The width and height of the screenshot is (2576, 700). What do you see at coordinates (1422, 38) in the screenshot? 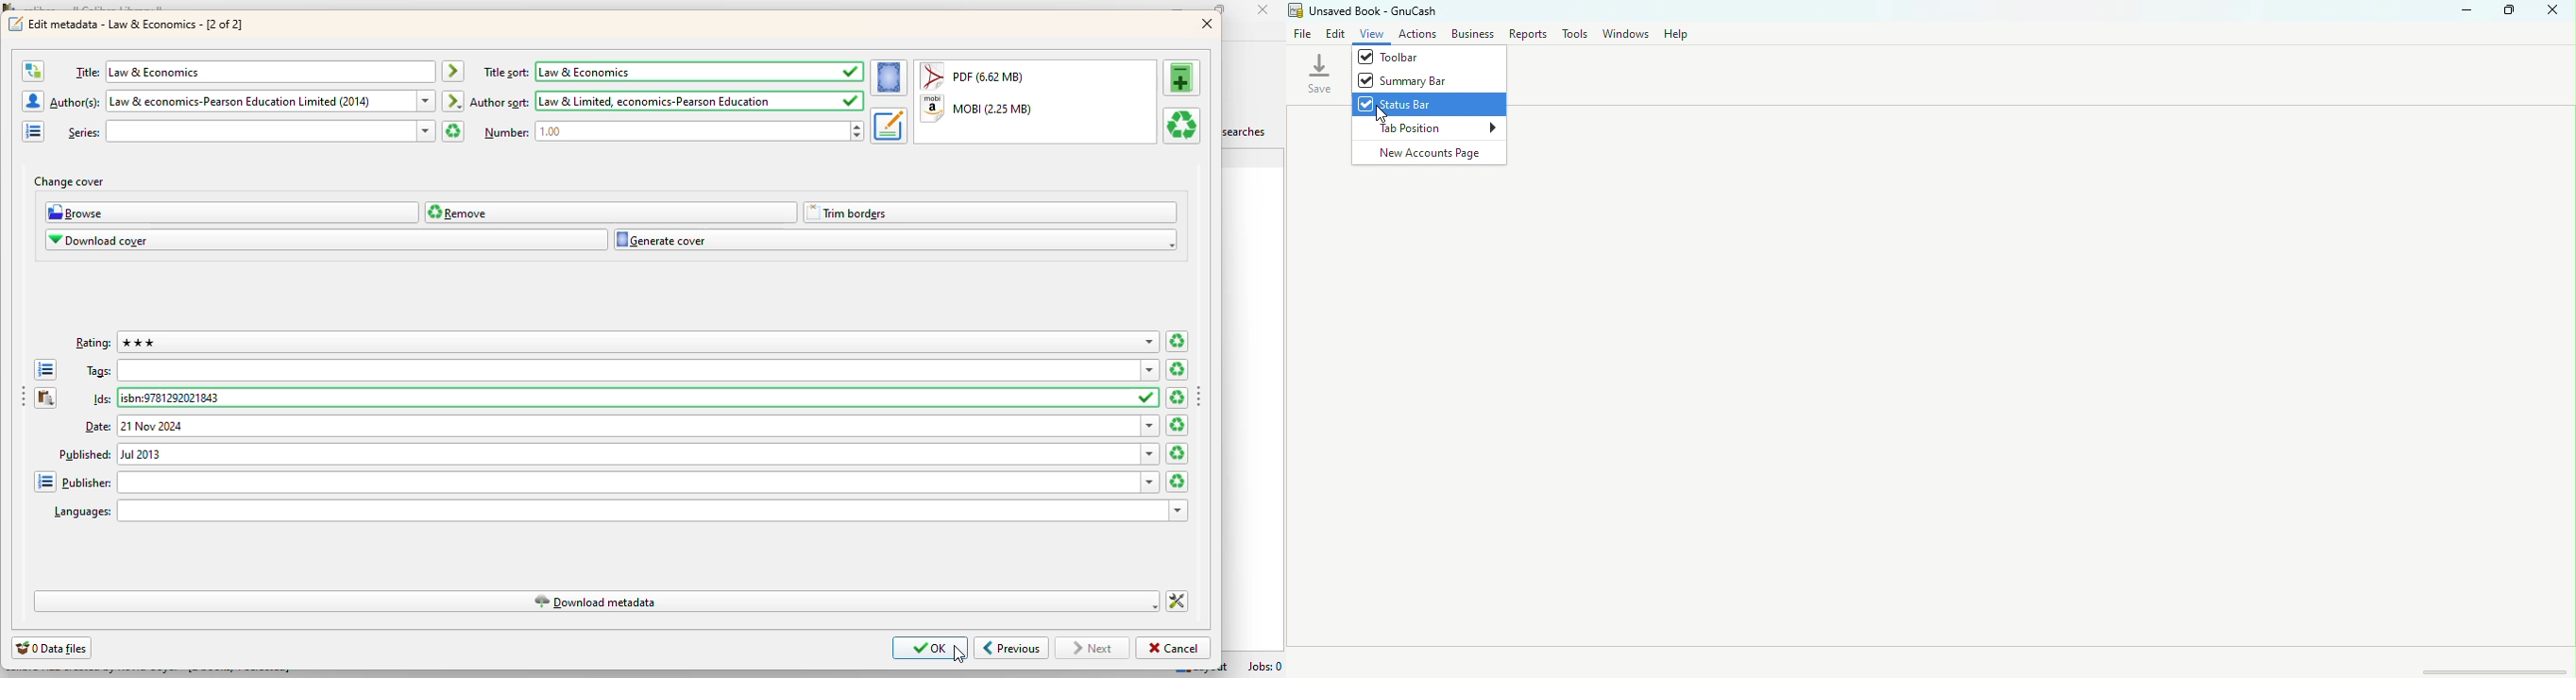
I see `Actions` at bounding box center [1422, 38].